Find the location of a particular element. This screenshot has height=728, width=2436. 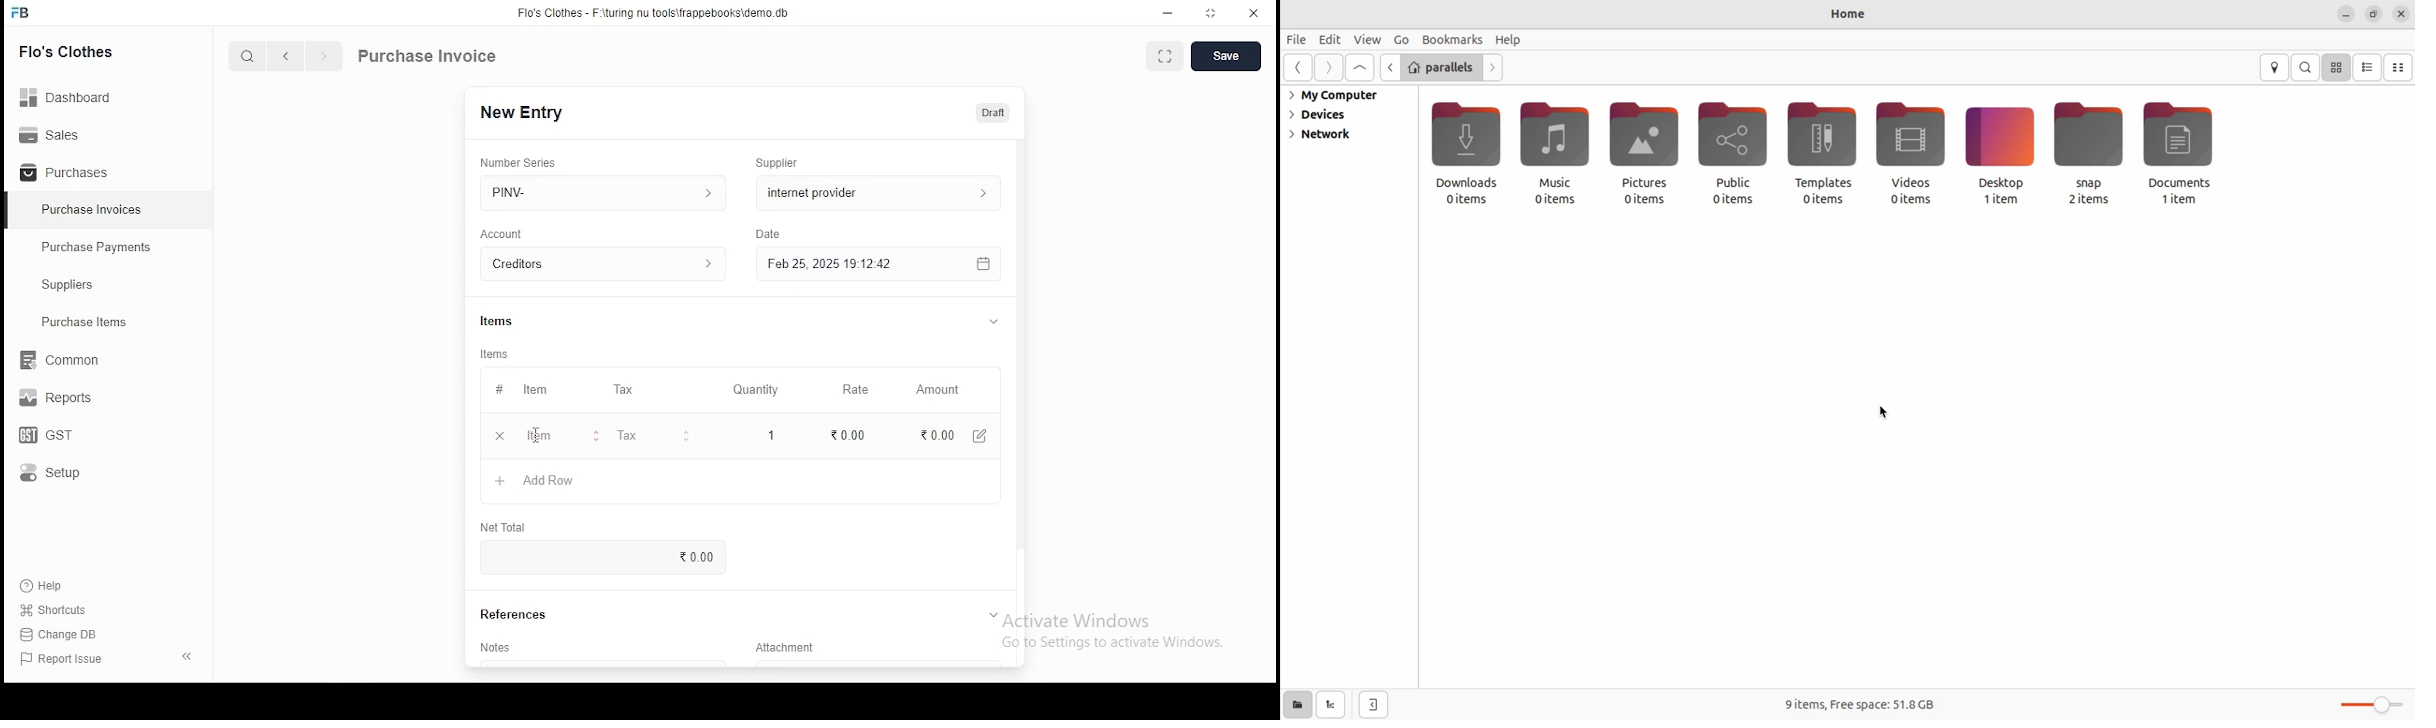

common is located at coordinates (65, 360).